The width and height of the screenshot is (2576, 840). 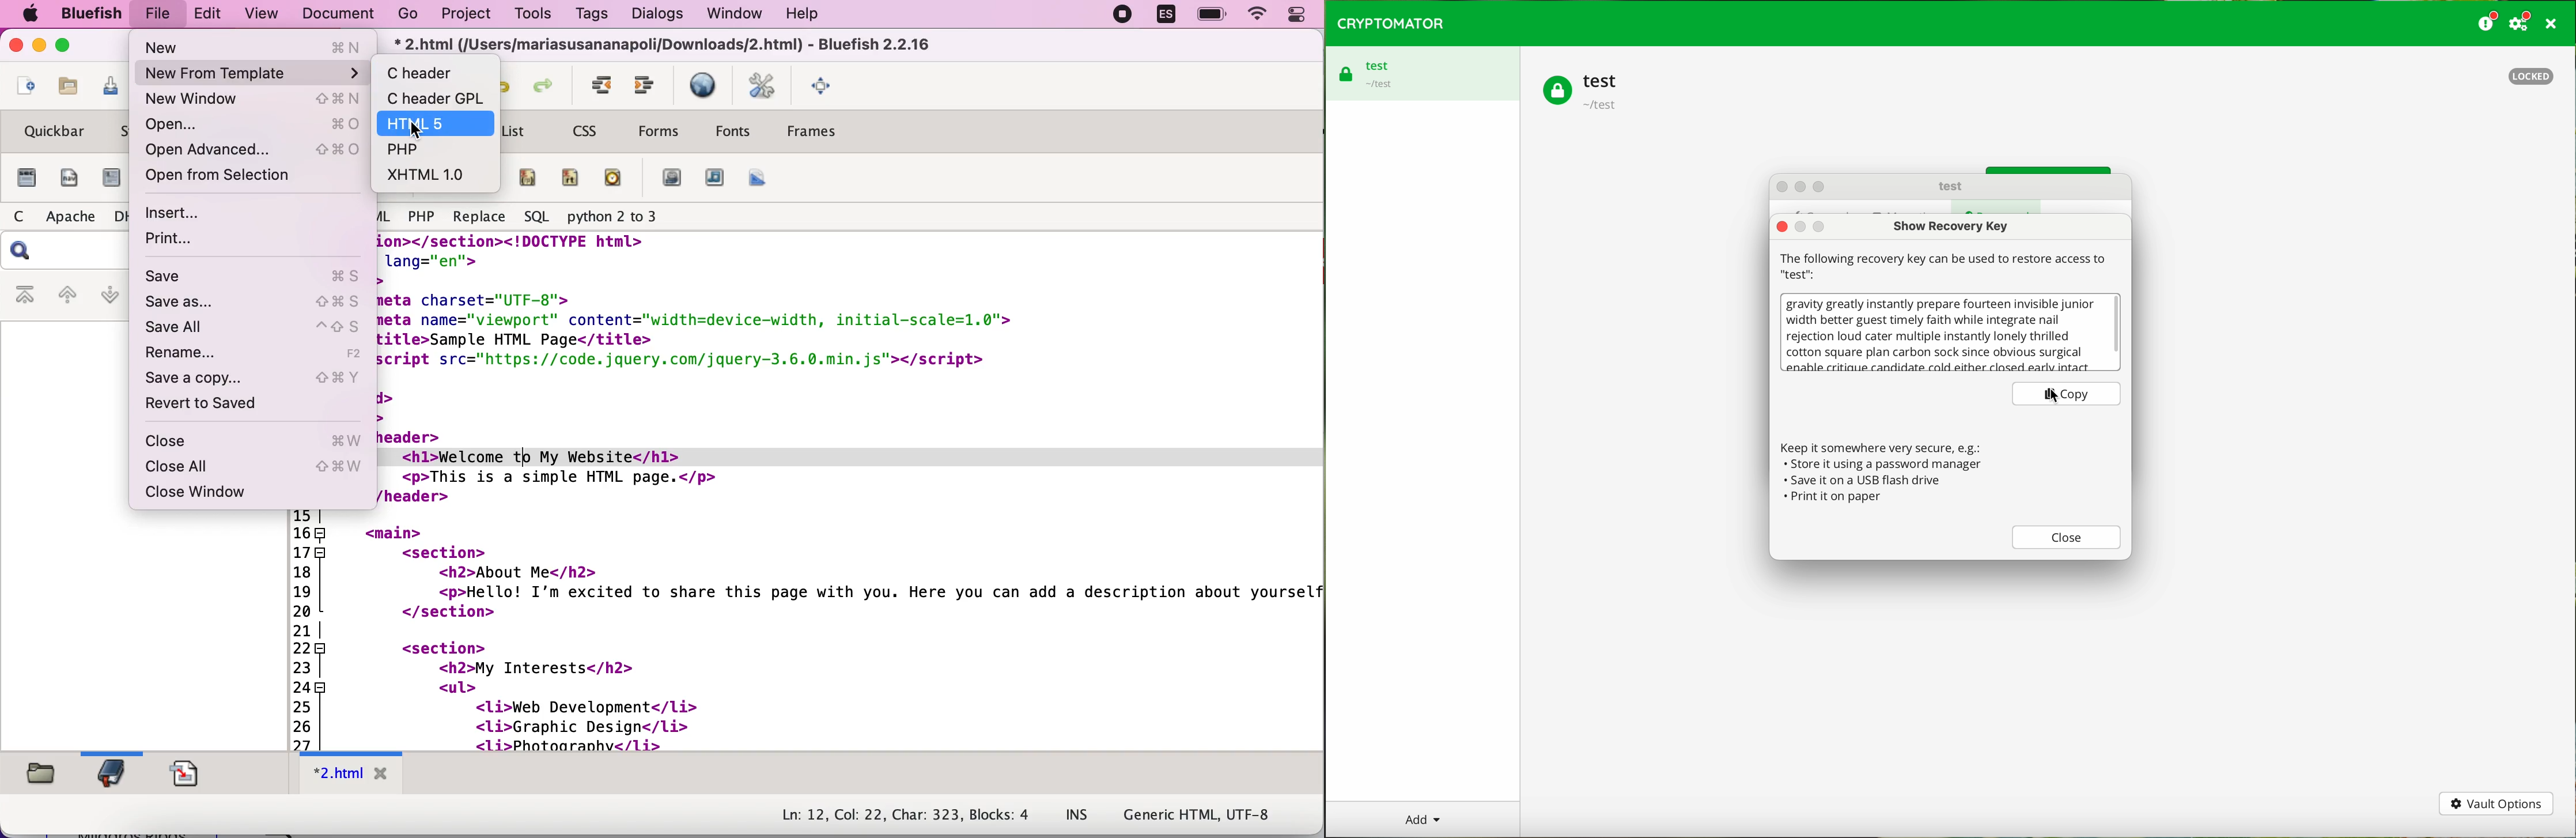 What do you see at coordinates (597, 85) in the screenshot?
I see `indent` at bounding box center [597, 85].